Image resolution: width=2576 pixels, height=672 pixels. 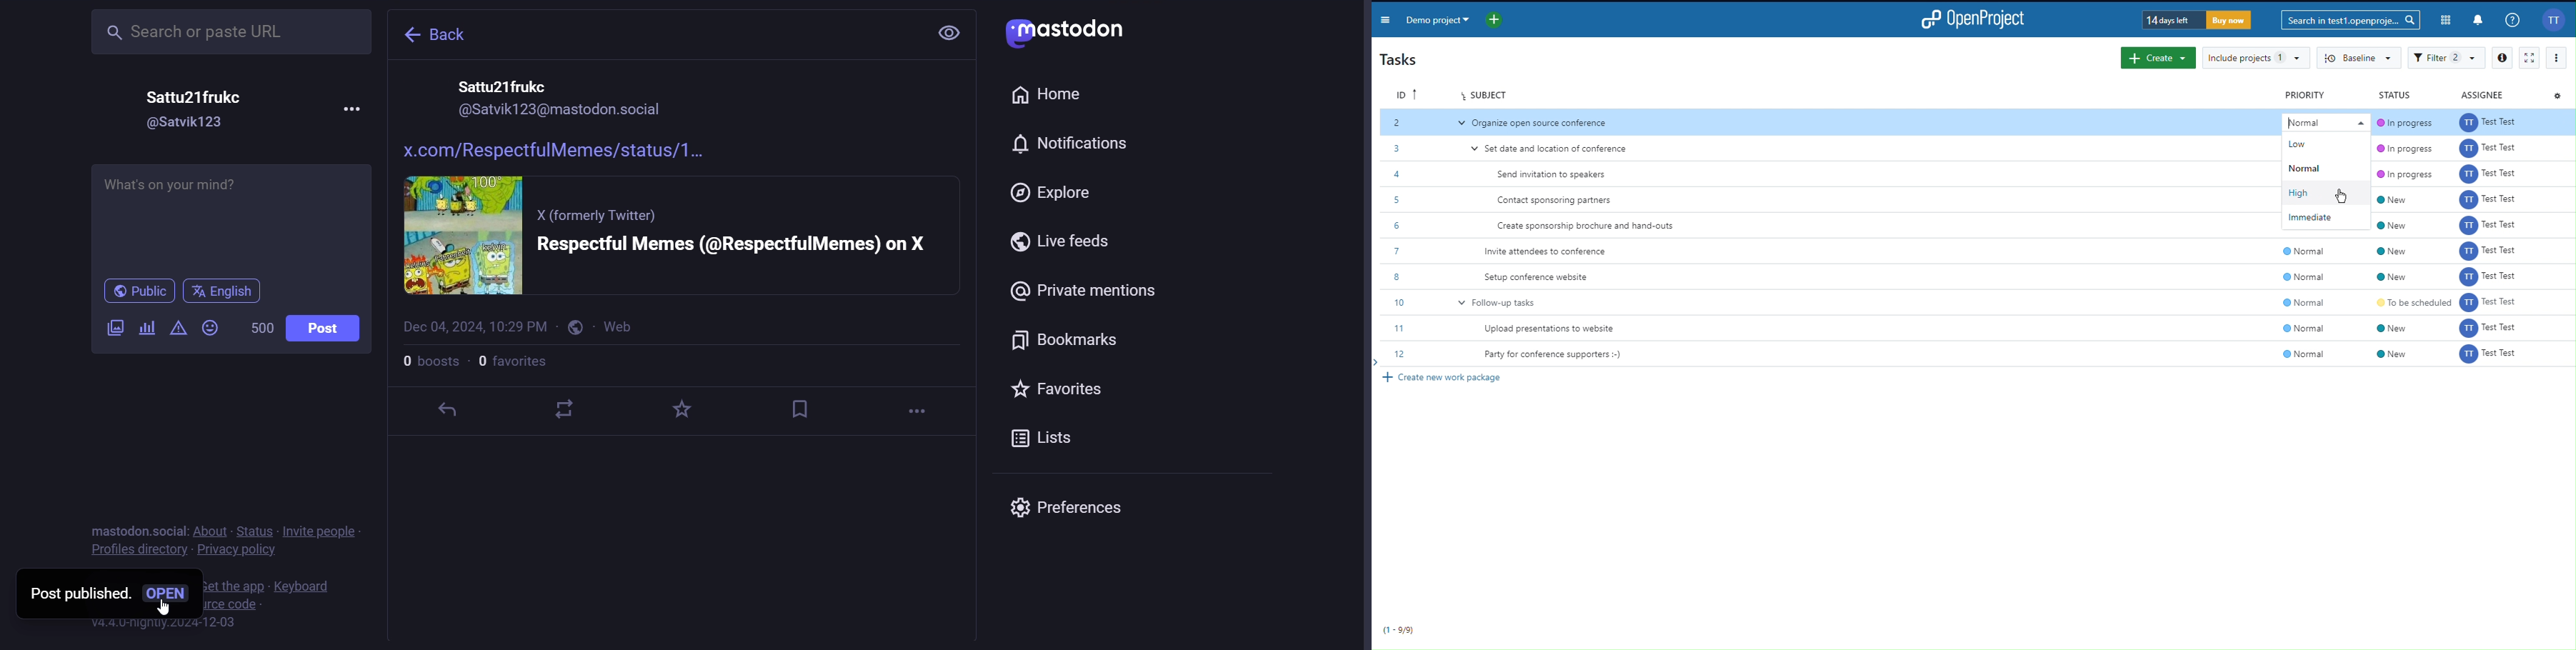 What do you see at coordinates (1045, 437) in the screenshot?
I see `lists` at bounding box center [1045, 437].